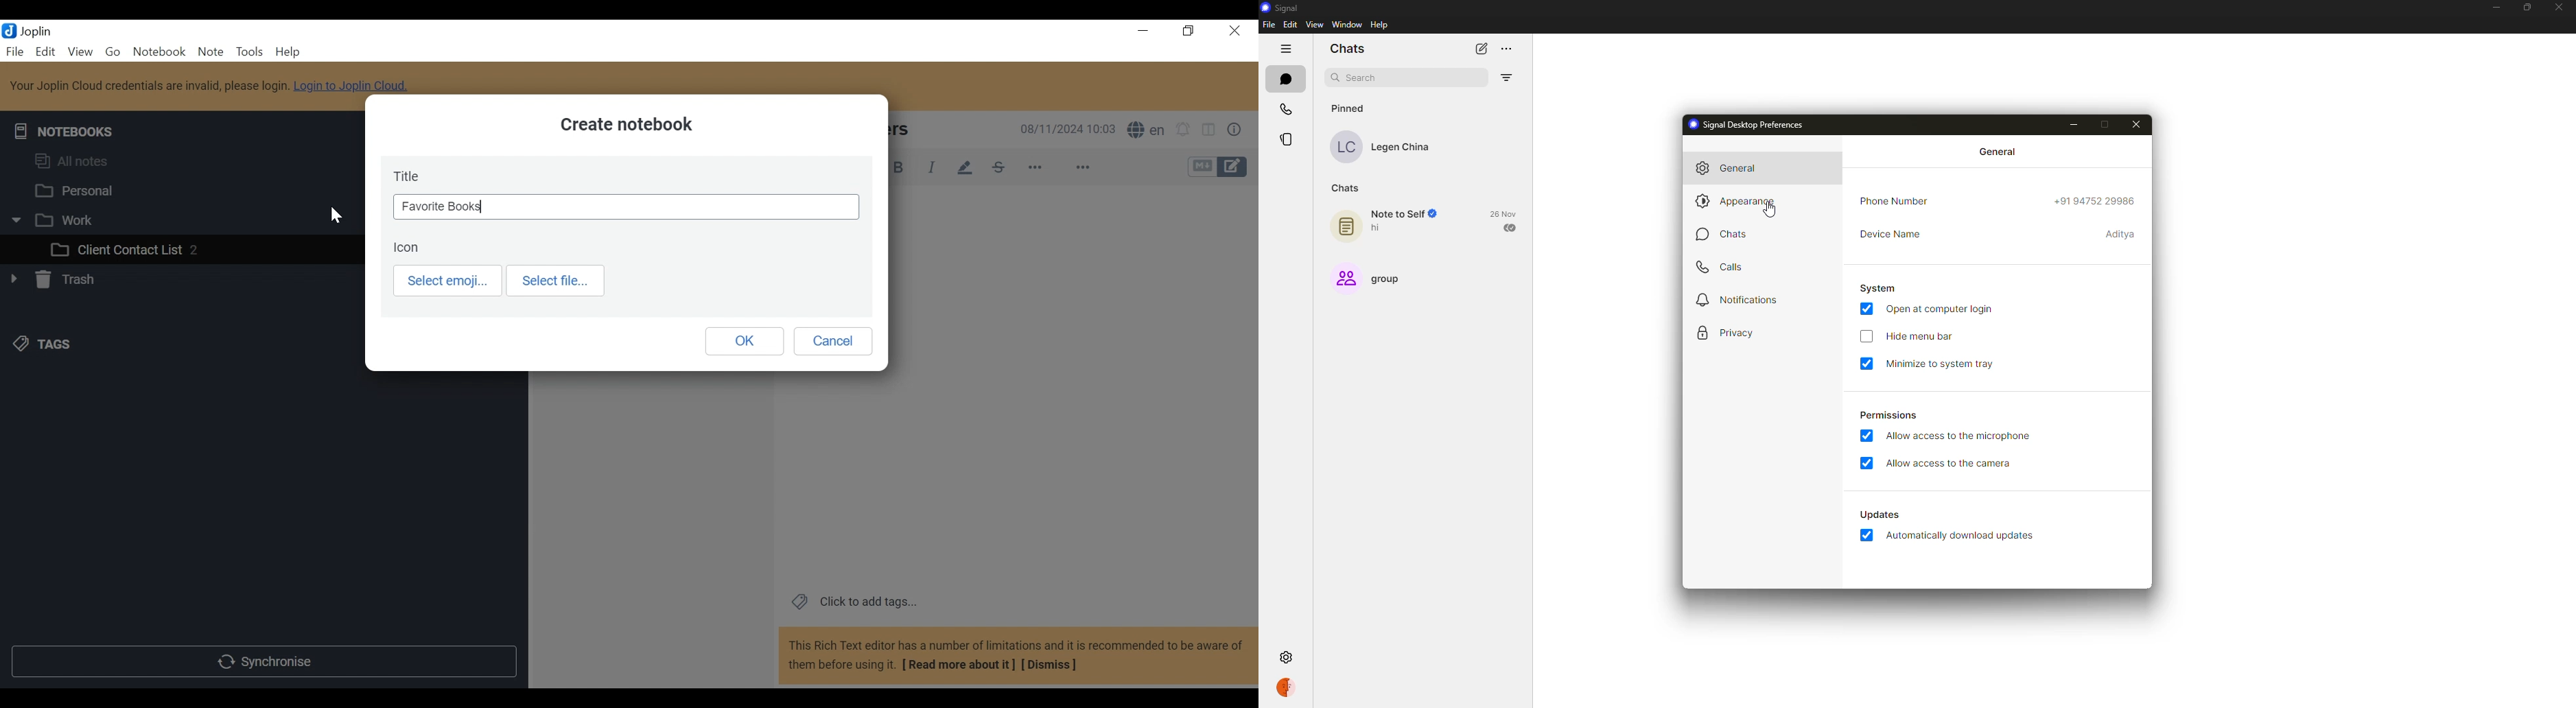 The width and height of the screenshot is (2576, 728). What do you see at coordinates (1868, 464) in the screenshot?
I see `enabled` at bounding box center [1868, 464].